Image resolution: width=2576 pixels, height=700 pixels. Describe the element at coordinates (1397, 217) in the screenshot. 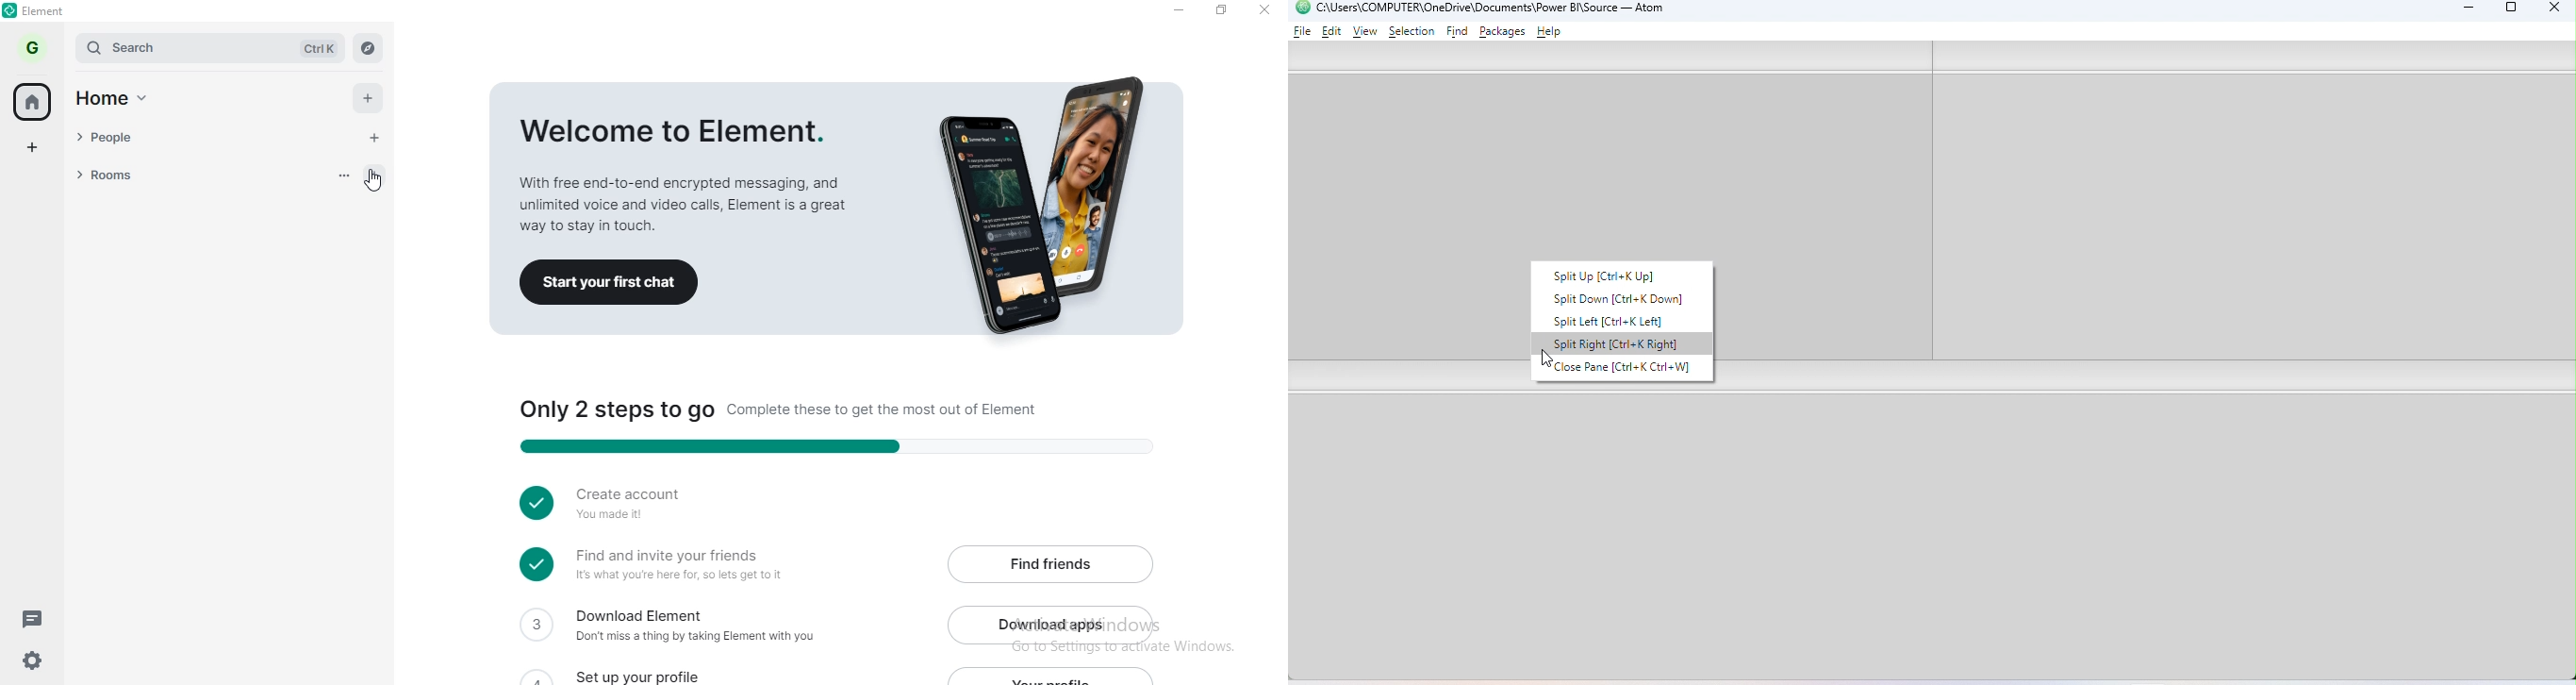

I see `Pane 1` at that location.